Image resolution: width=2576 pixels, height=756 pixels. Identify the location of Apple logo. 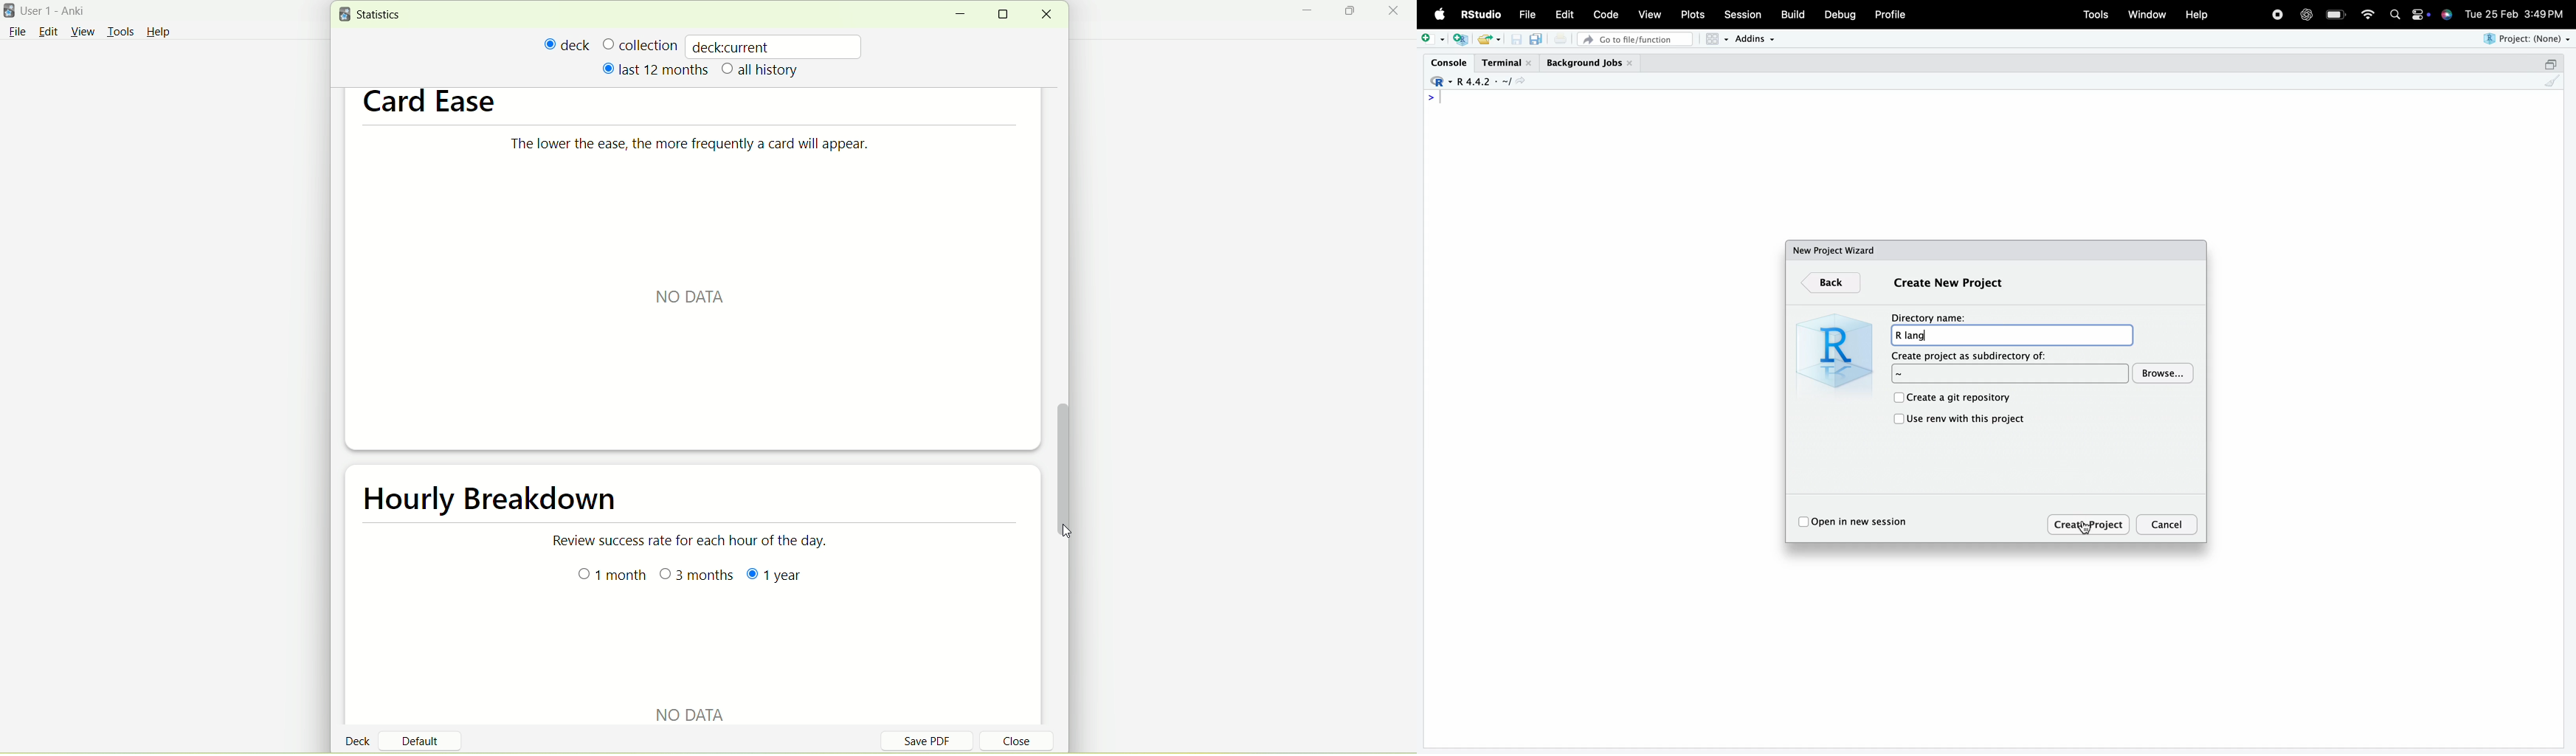
(1440, 14).